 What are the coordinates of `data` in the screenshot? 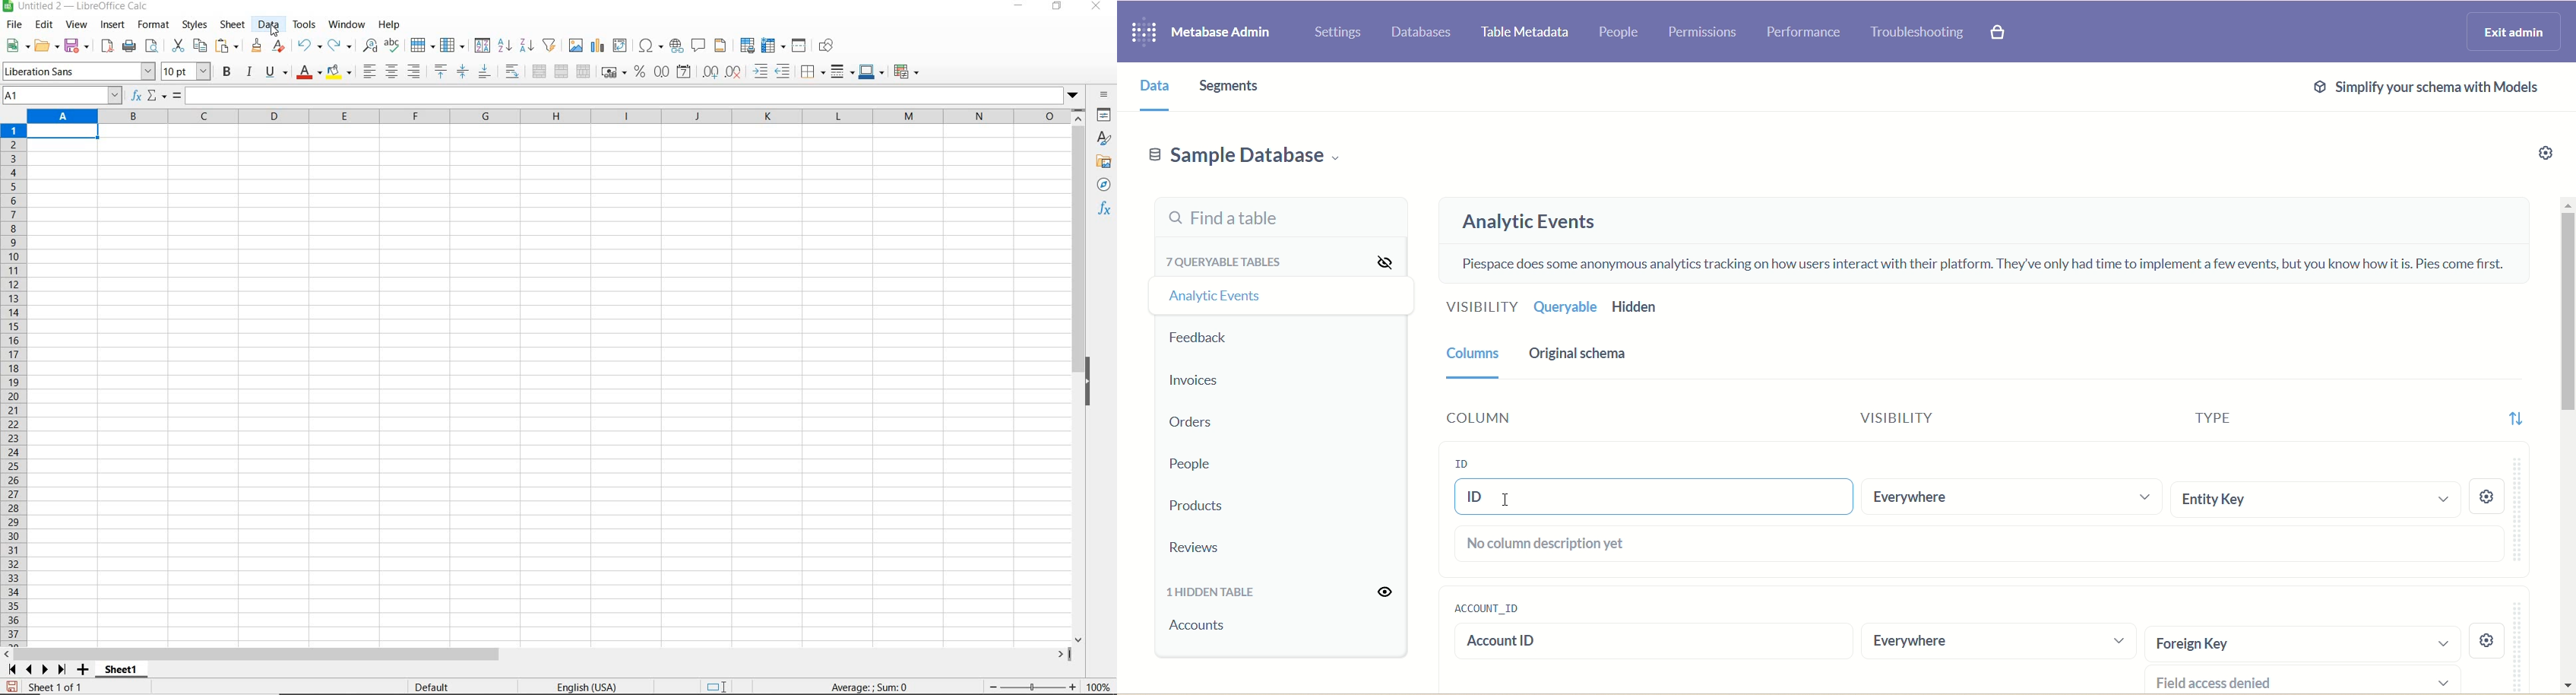 It's located at (268, 24).